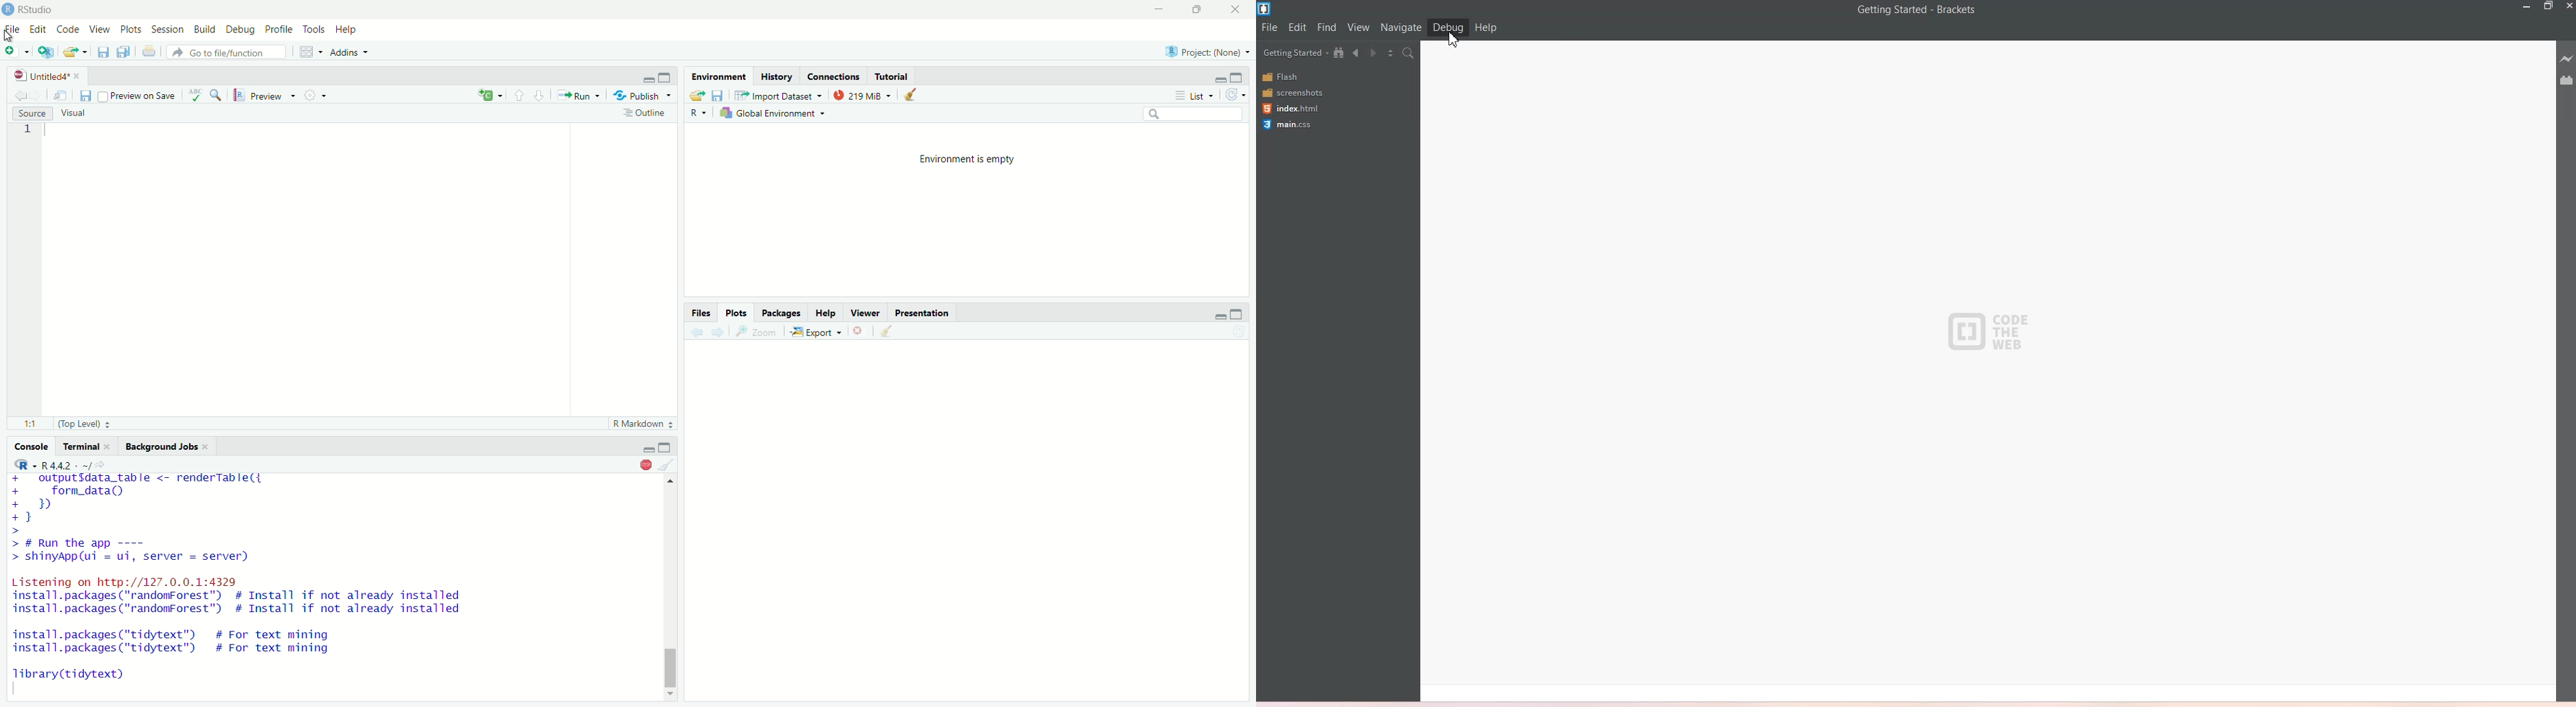 Image resolution: width=2576 pixels, height=728 pixels. What do you see at coordinates (736, 313) in the screenshot?
I see `plots` at bounding box center [736, 313].